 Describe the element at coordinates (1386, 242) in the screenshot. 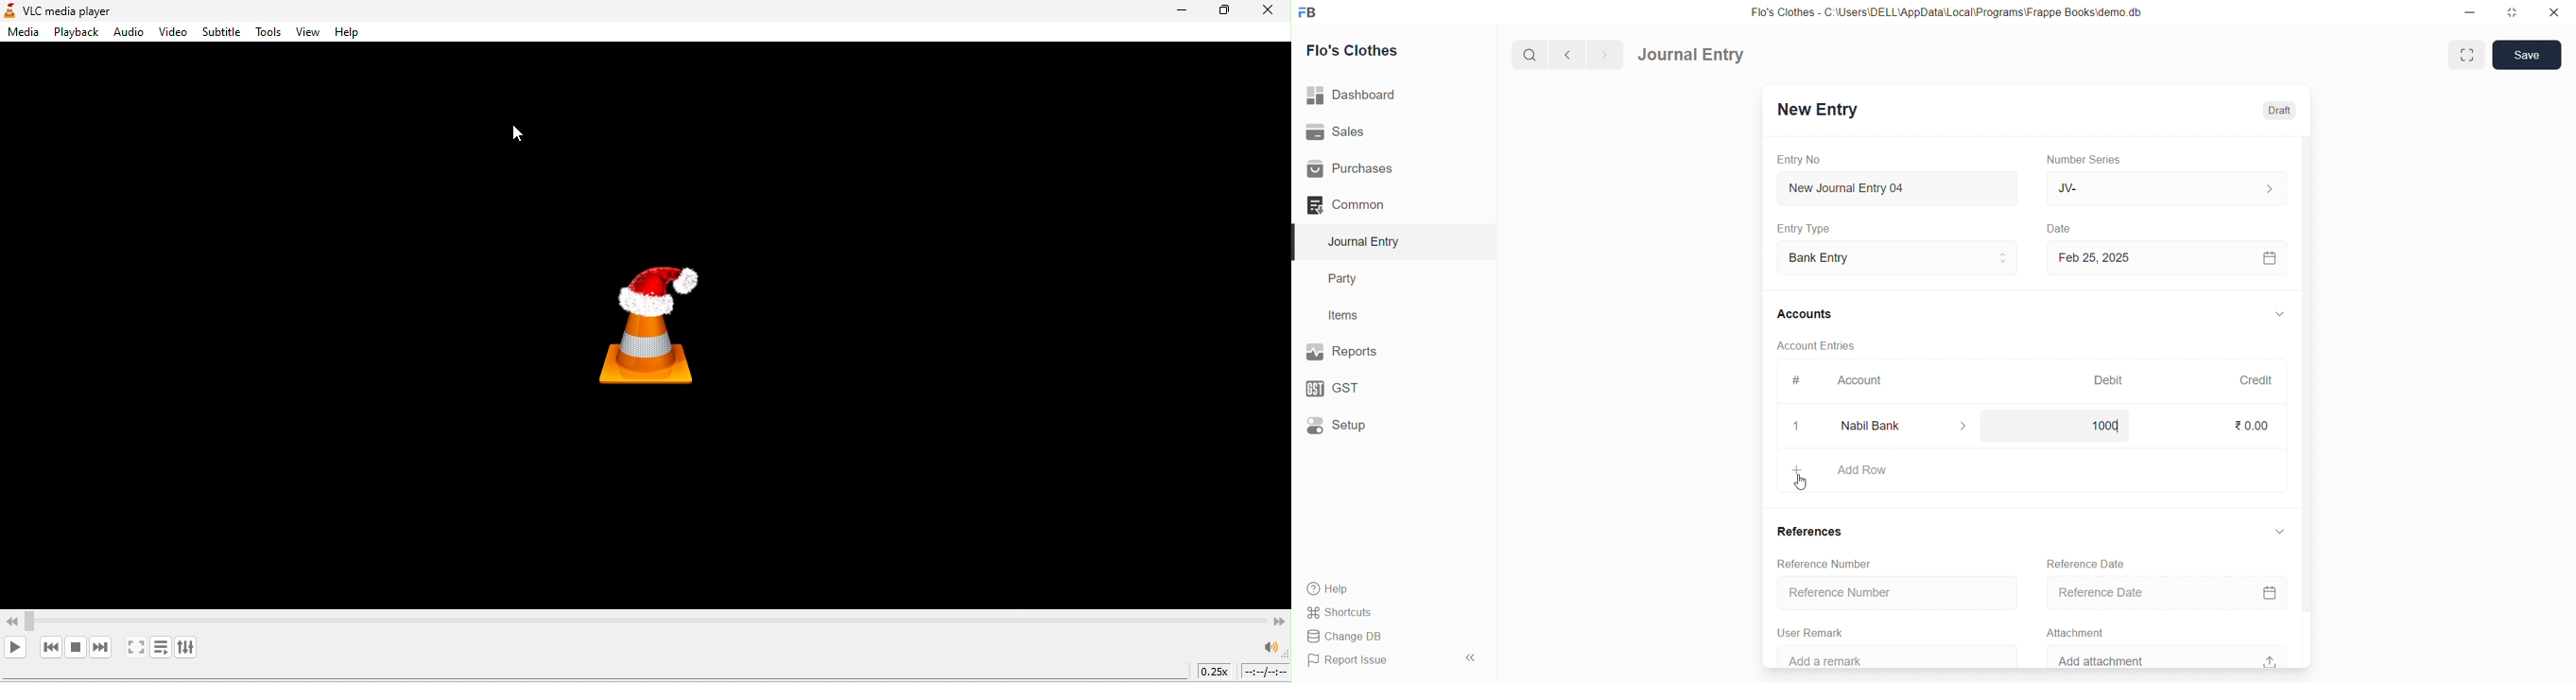

I see `Journal Entry` at that location.